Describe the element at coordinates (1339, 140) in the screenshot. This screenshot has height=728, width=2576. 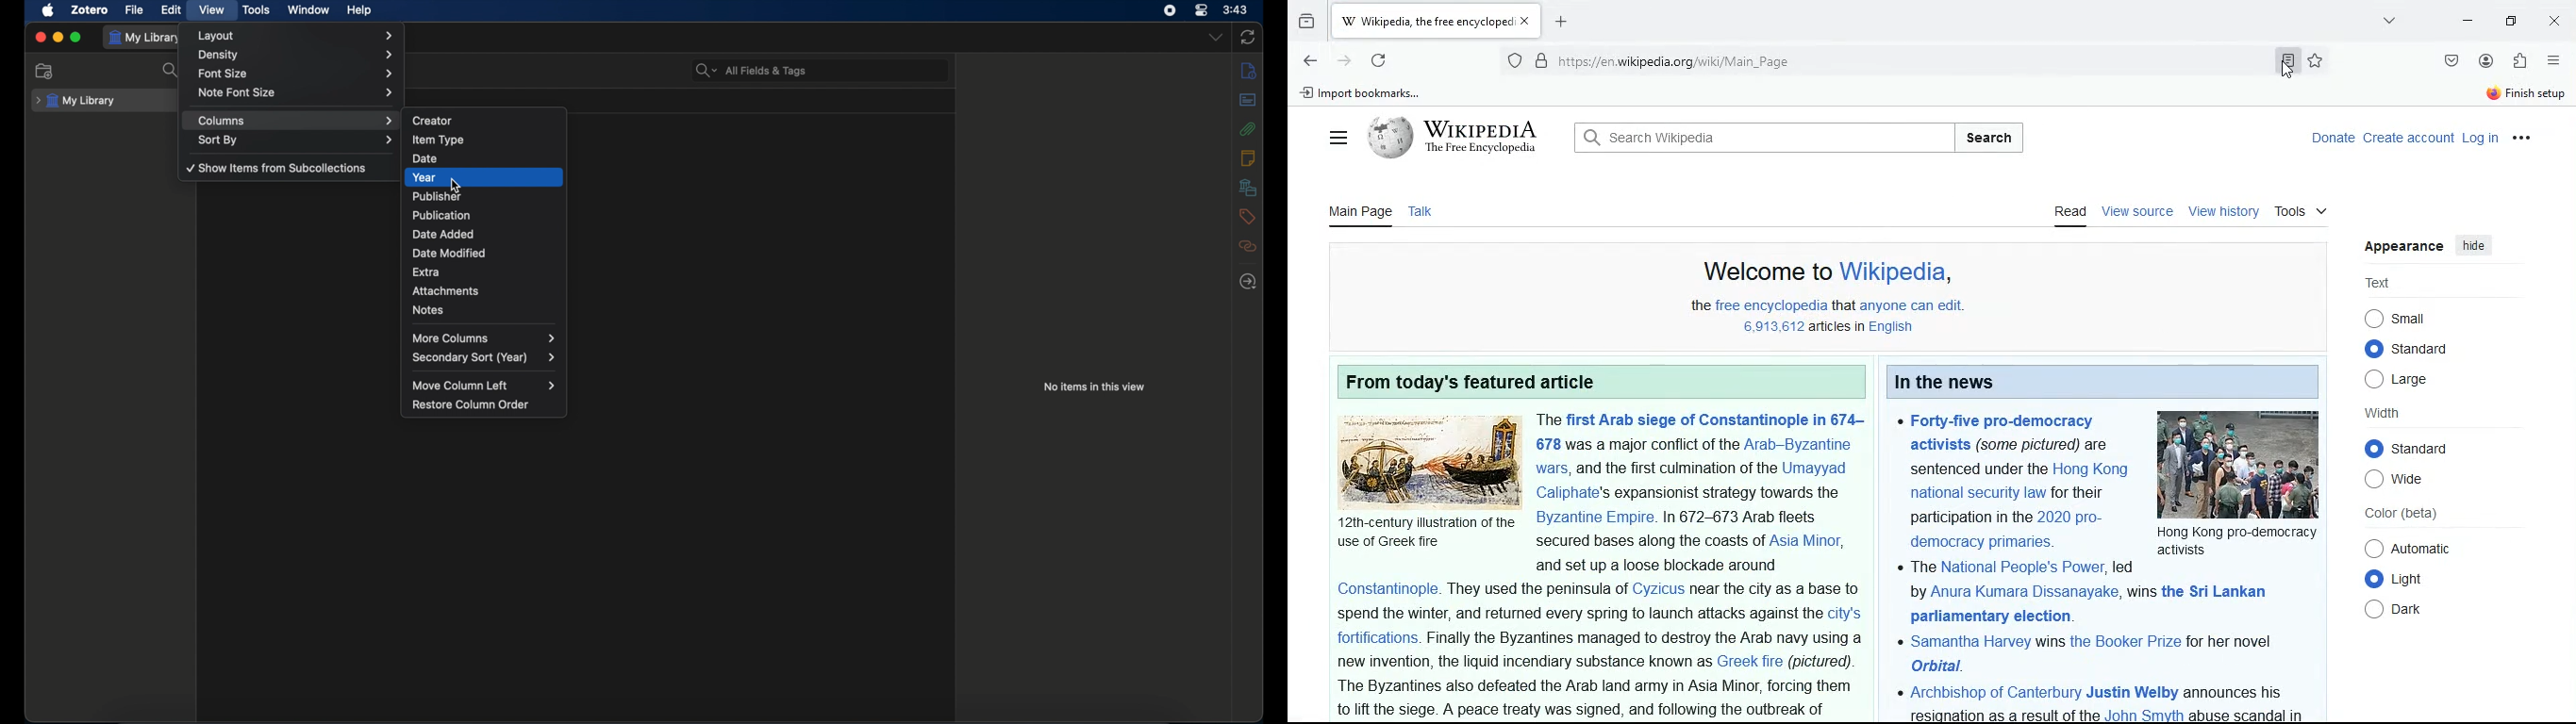
I see `files` at that location.